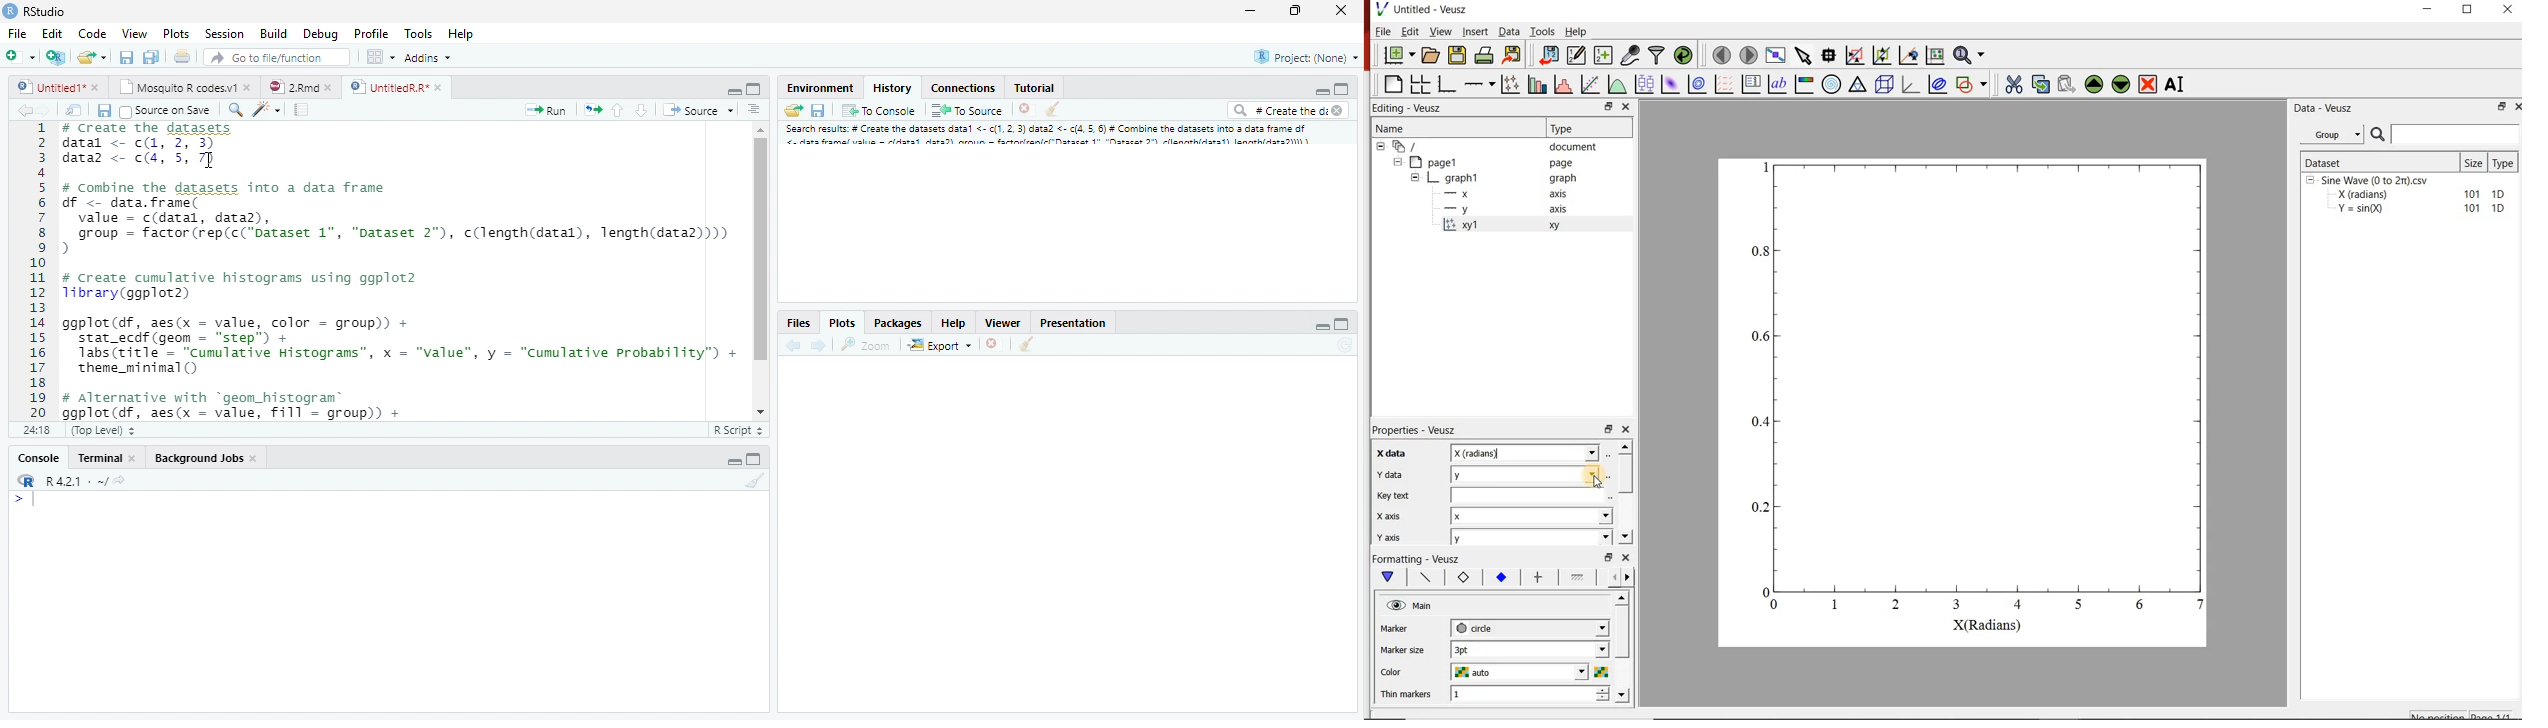  I want to click on Show in the new window, so click(72, 110).